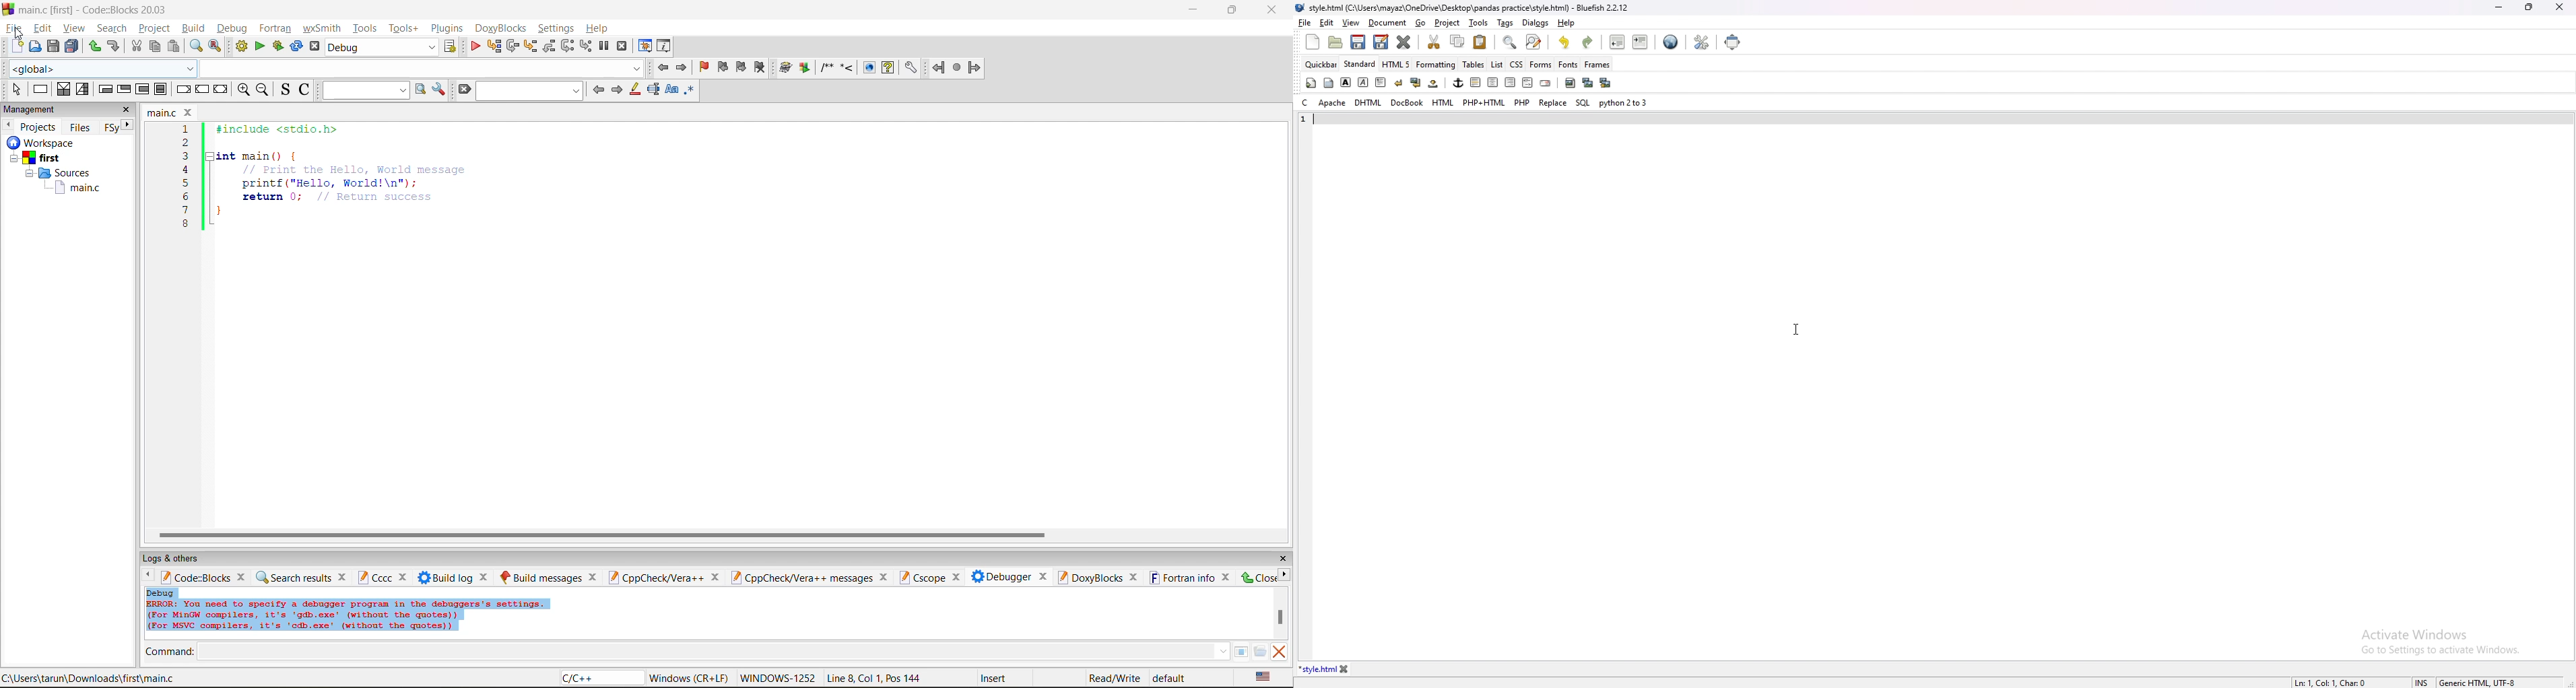 This screenshot has height=700, width=2576. Describe the element at coordinates (1480, 41) in the screenshot. I see `paste` at that location.